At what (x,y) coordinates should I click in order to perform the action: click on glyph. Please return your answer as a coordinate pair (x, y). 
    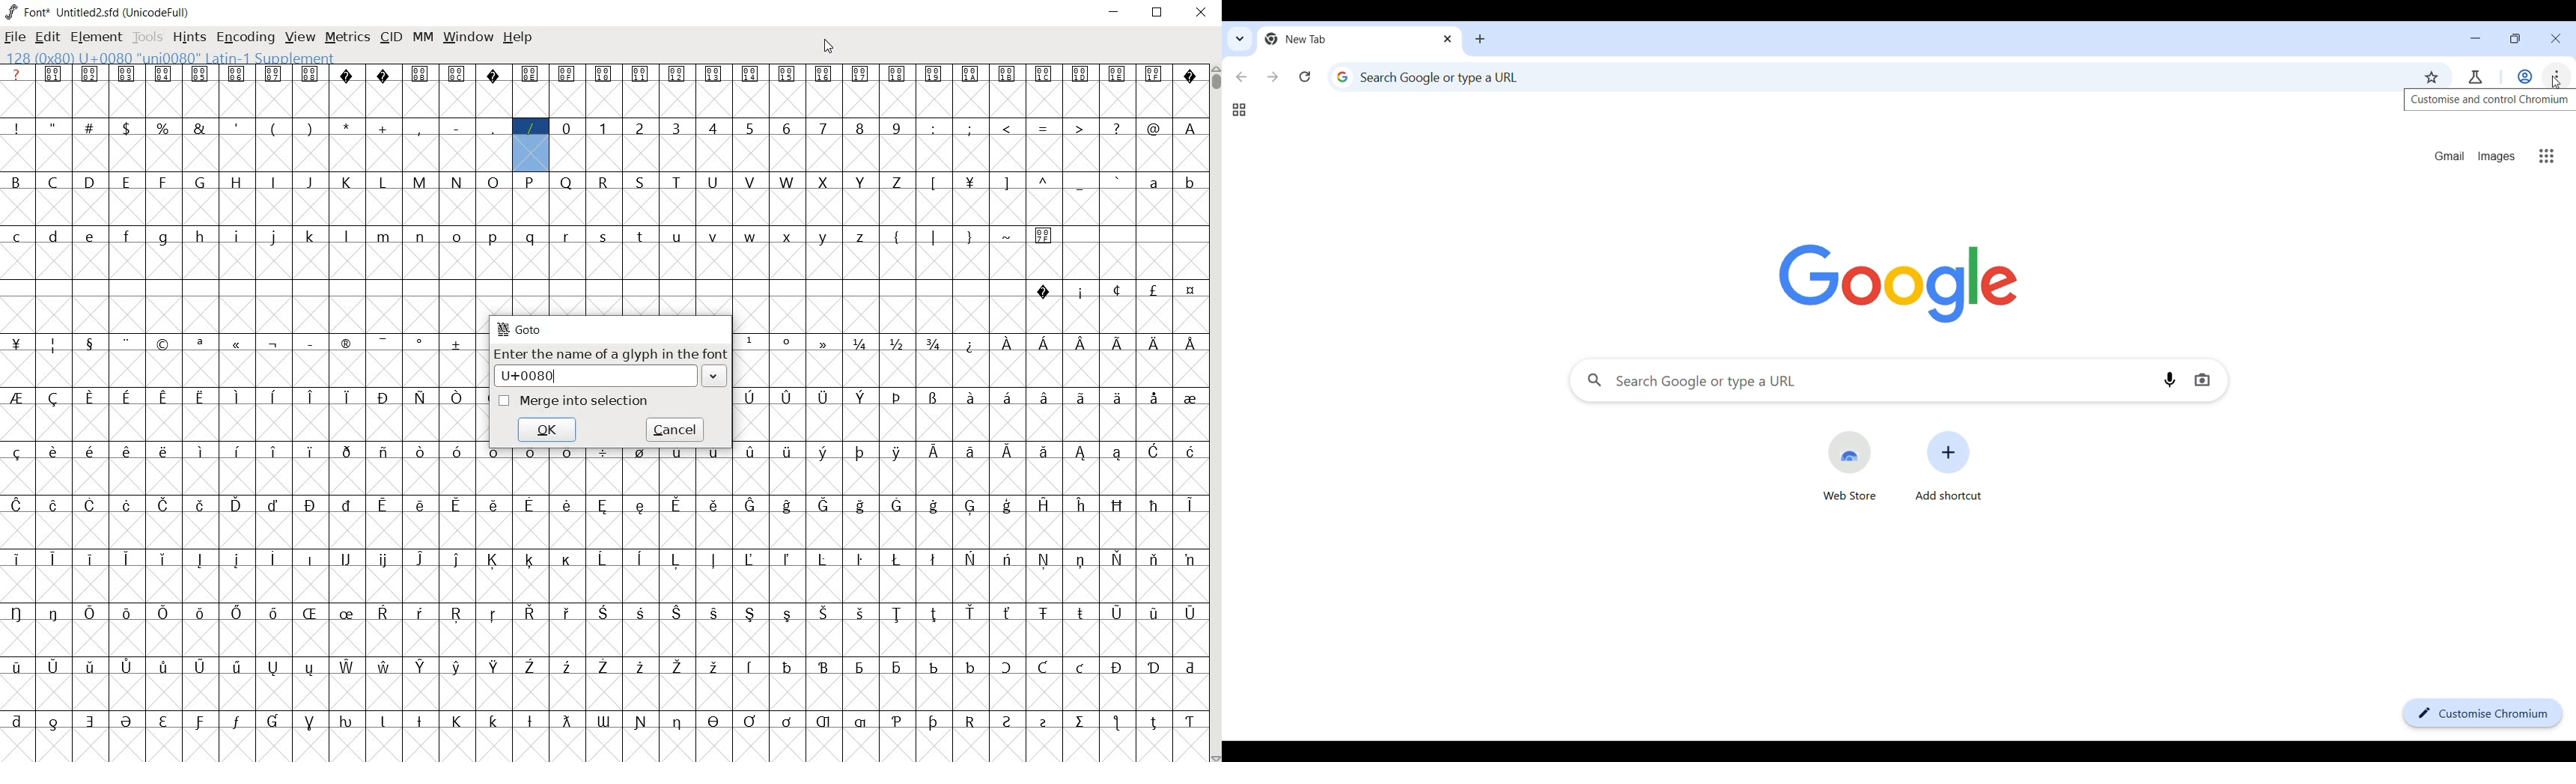
    Looking at the image, I should click on (713, 73).